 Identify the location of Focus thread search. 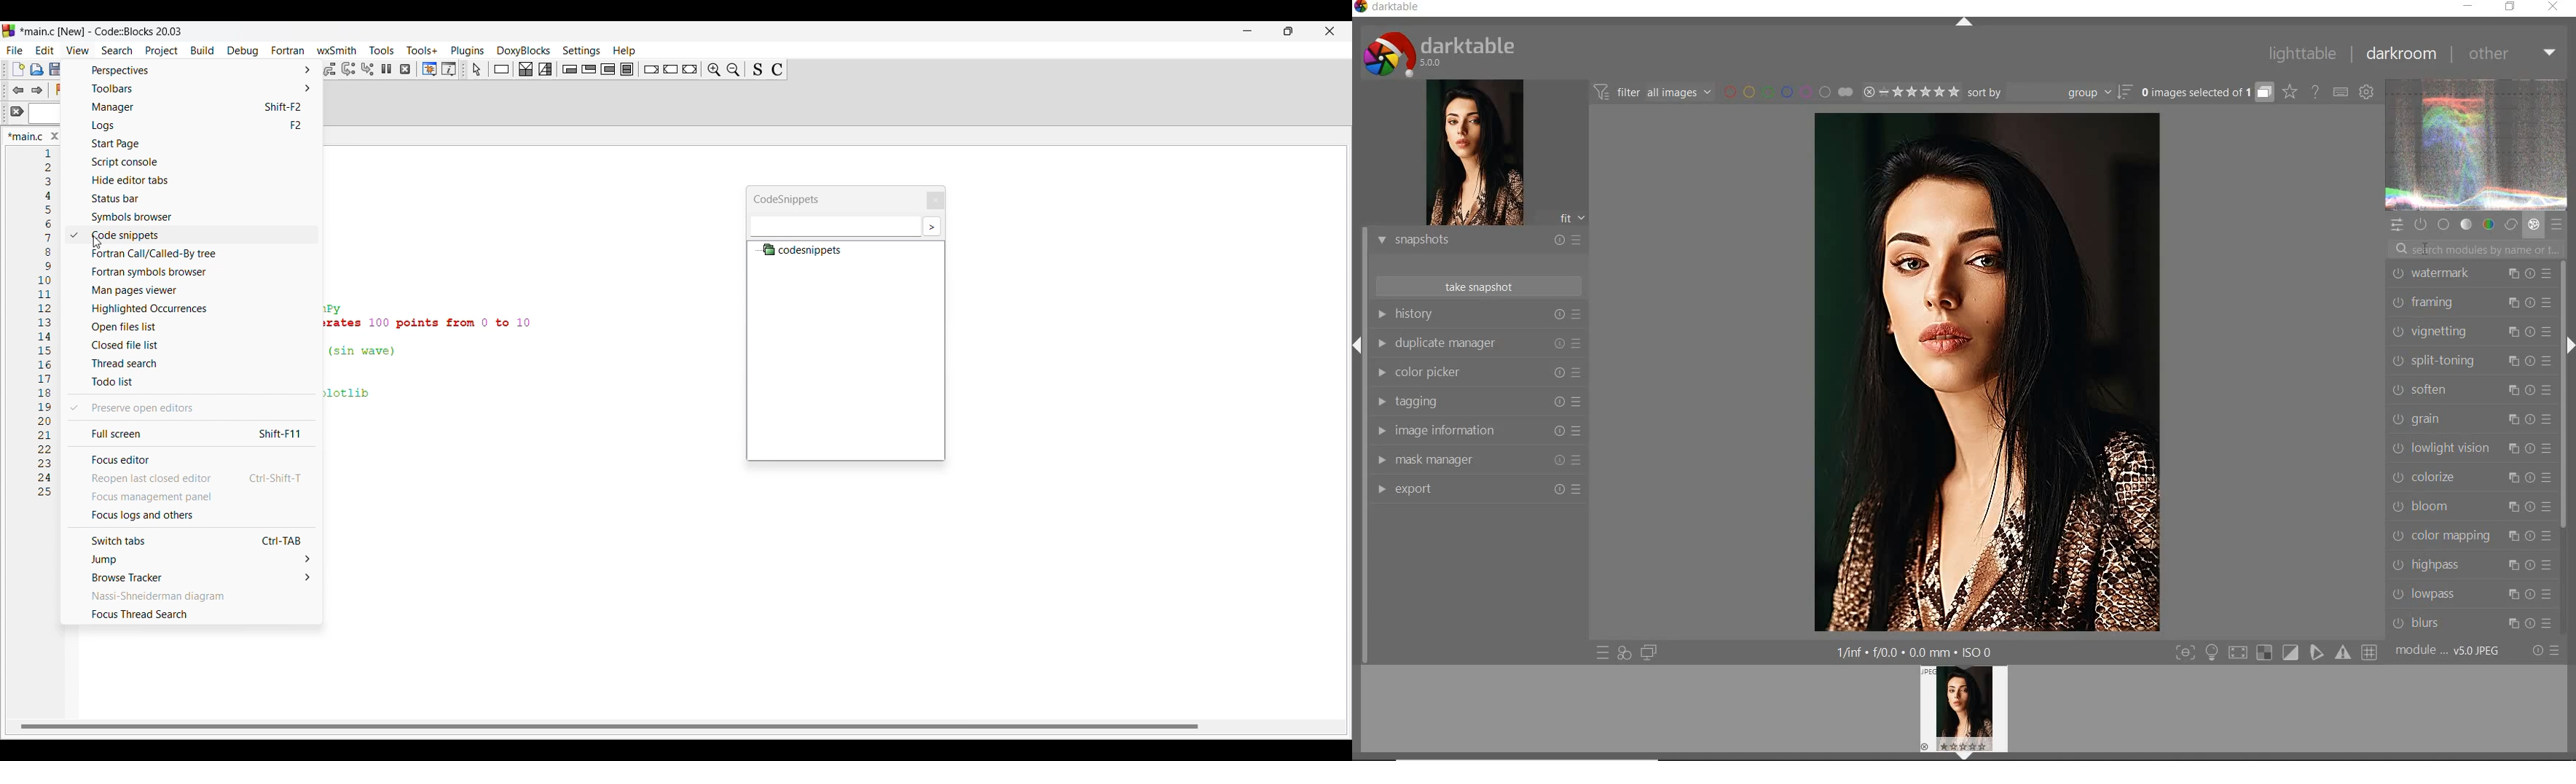
(192, 614).